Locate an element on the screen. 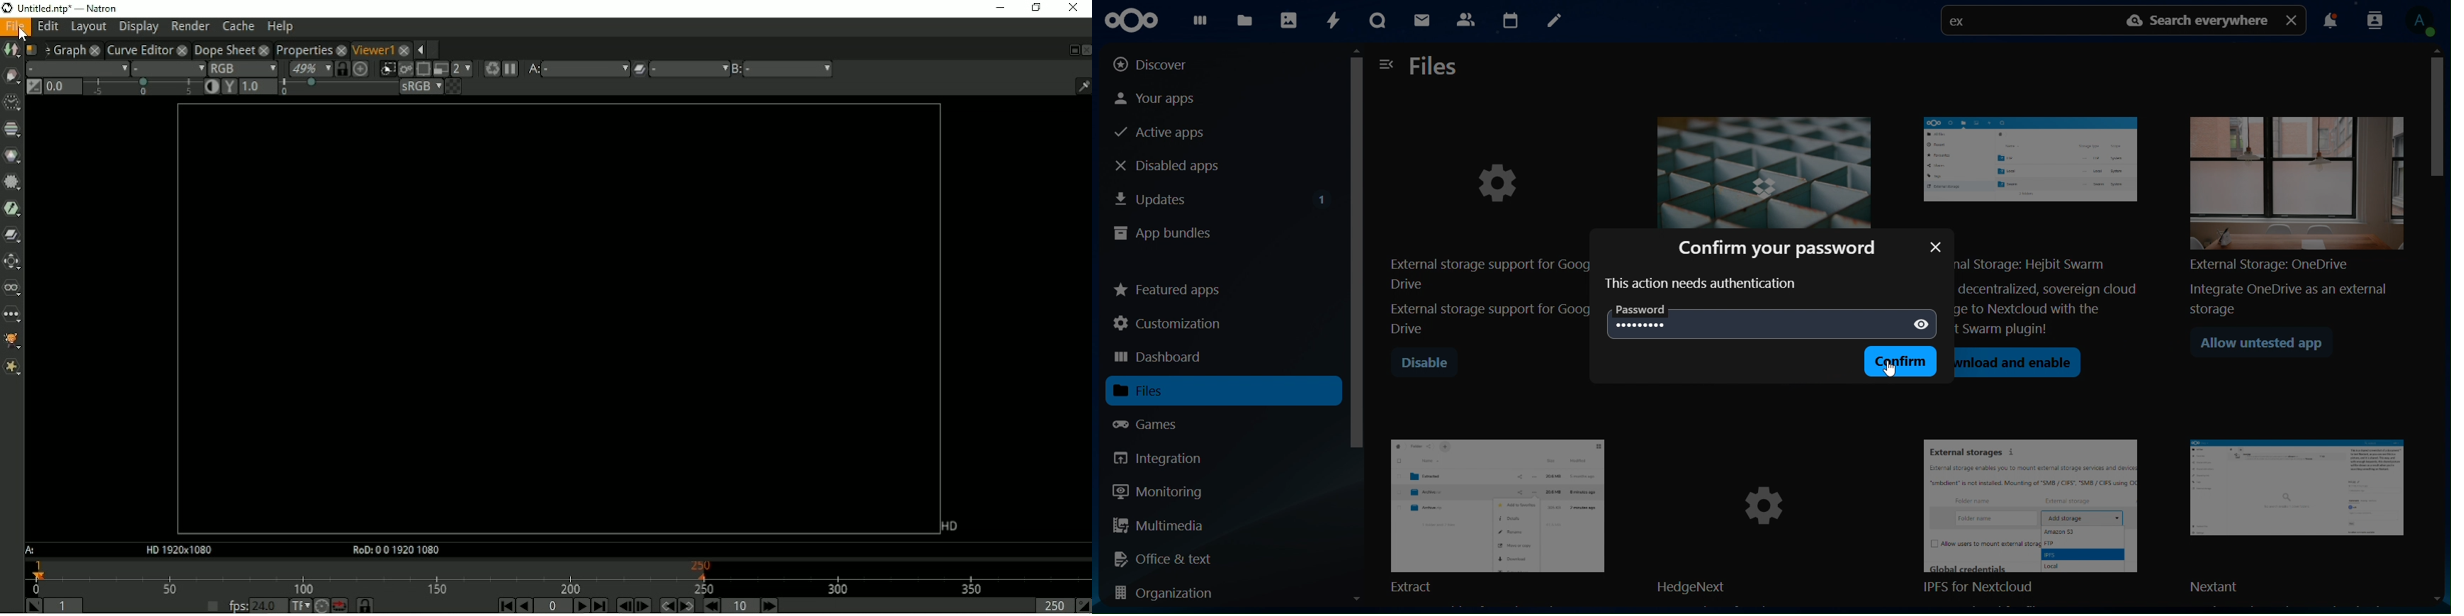 The image size is (2464, 616). talk is located at coordinates (1378, 21).